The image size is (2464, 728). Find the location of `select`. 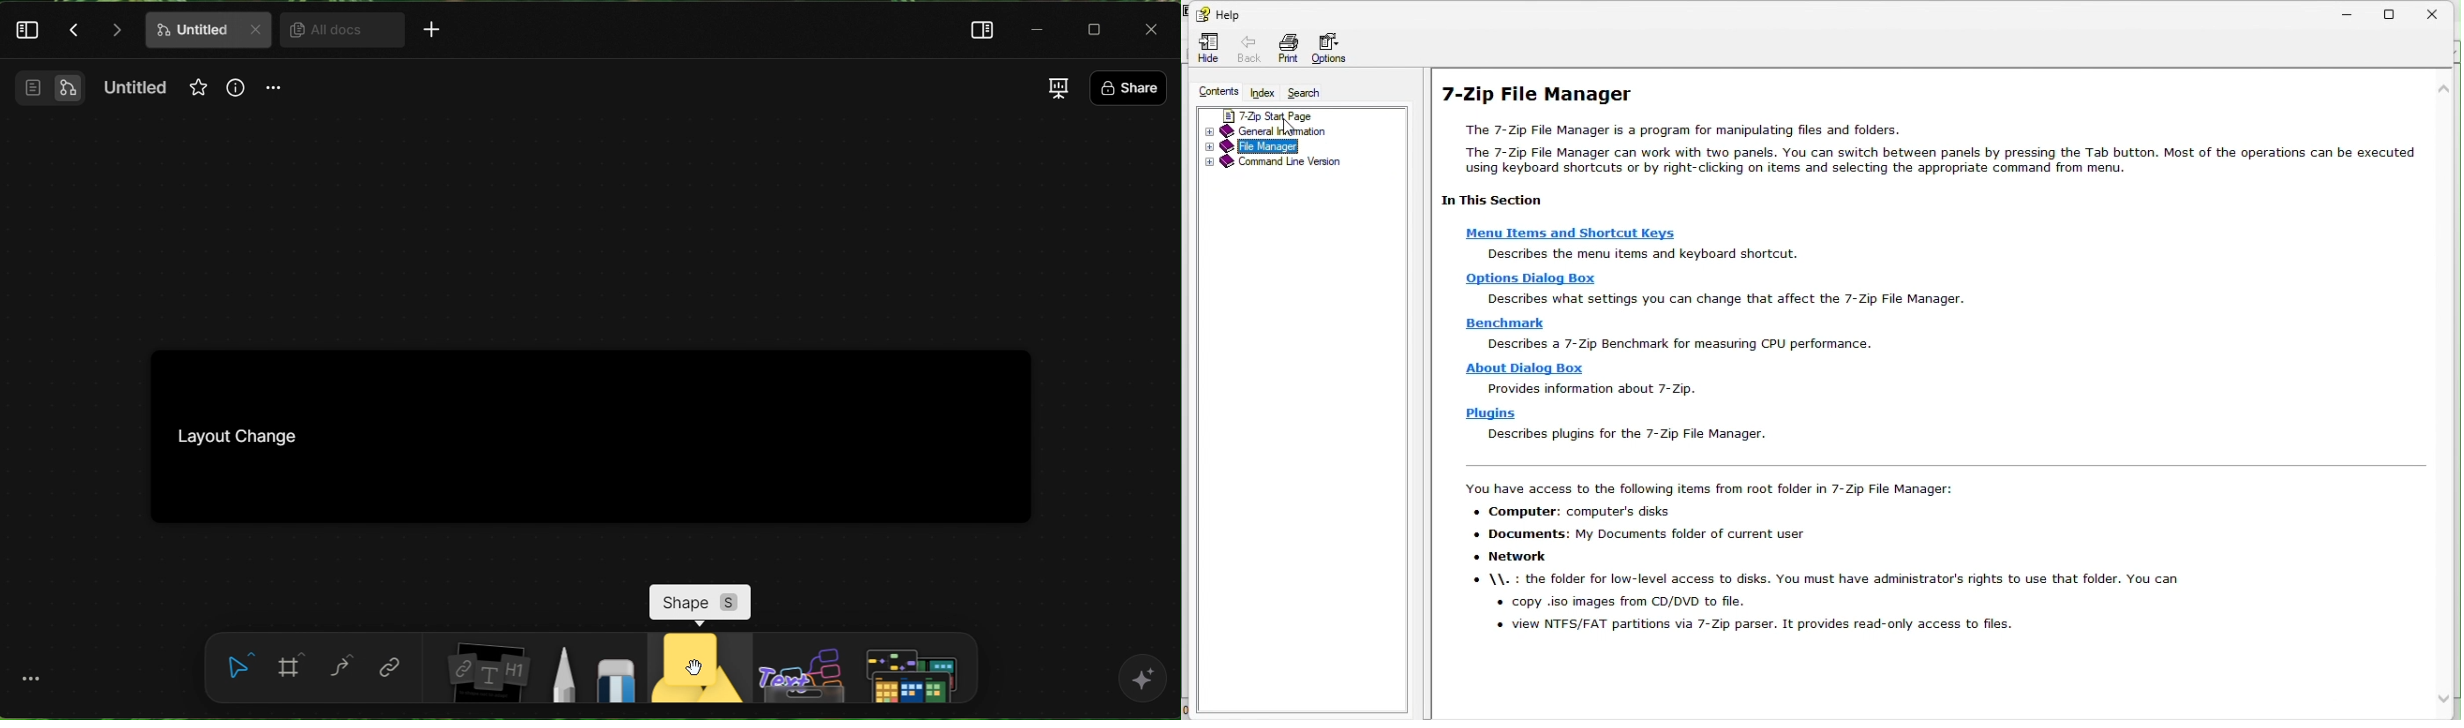

select is located at coordinates (239, 672).